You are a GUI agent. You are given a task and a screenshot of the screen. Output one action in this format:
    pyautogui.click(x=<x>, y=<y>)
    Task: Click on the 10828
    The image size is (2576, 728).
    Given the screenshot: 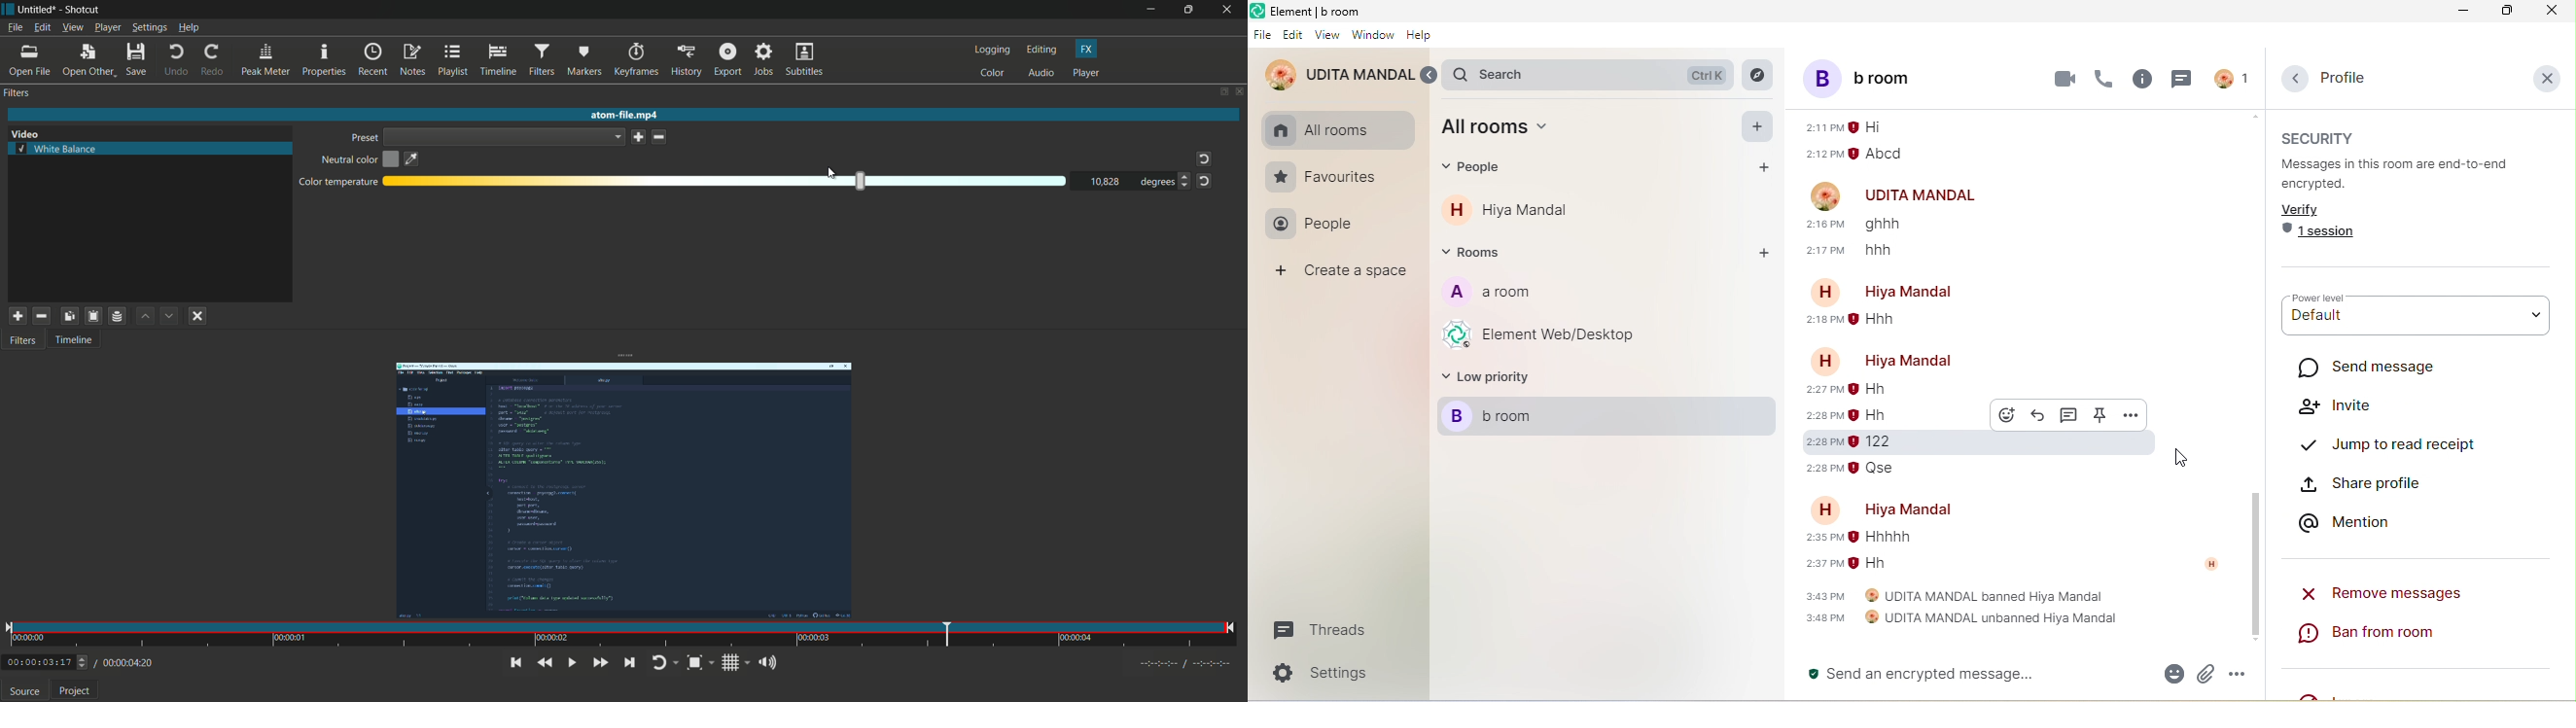 What is the action you would take?
    pyautogui.click(x=1106, y=182)
    